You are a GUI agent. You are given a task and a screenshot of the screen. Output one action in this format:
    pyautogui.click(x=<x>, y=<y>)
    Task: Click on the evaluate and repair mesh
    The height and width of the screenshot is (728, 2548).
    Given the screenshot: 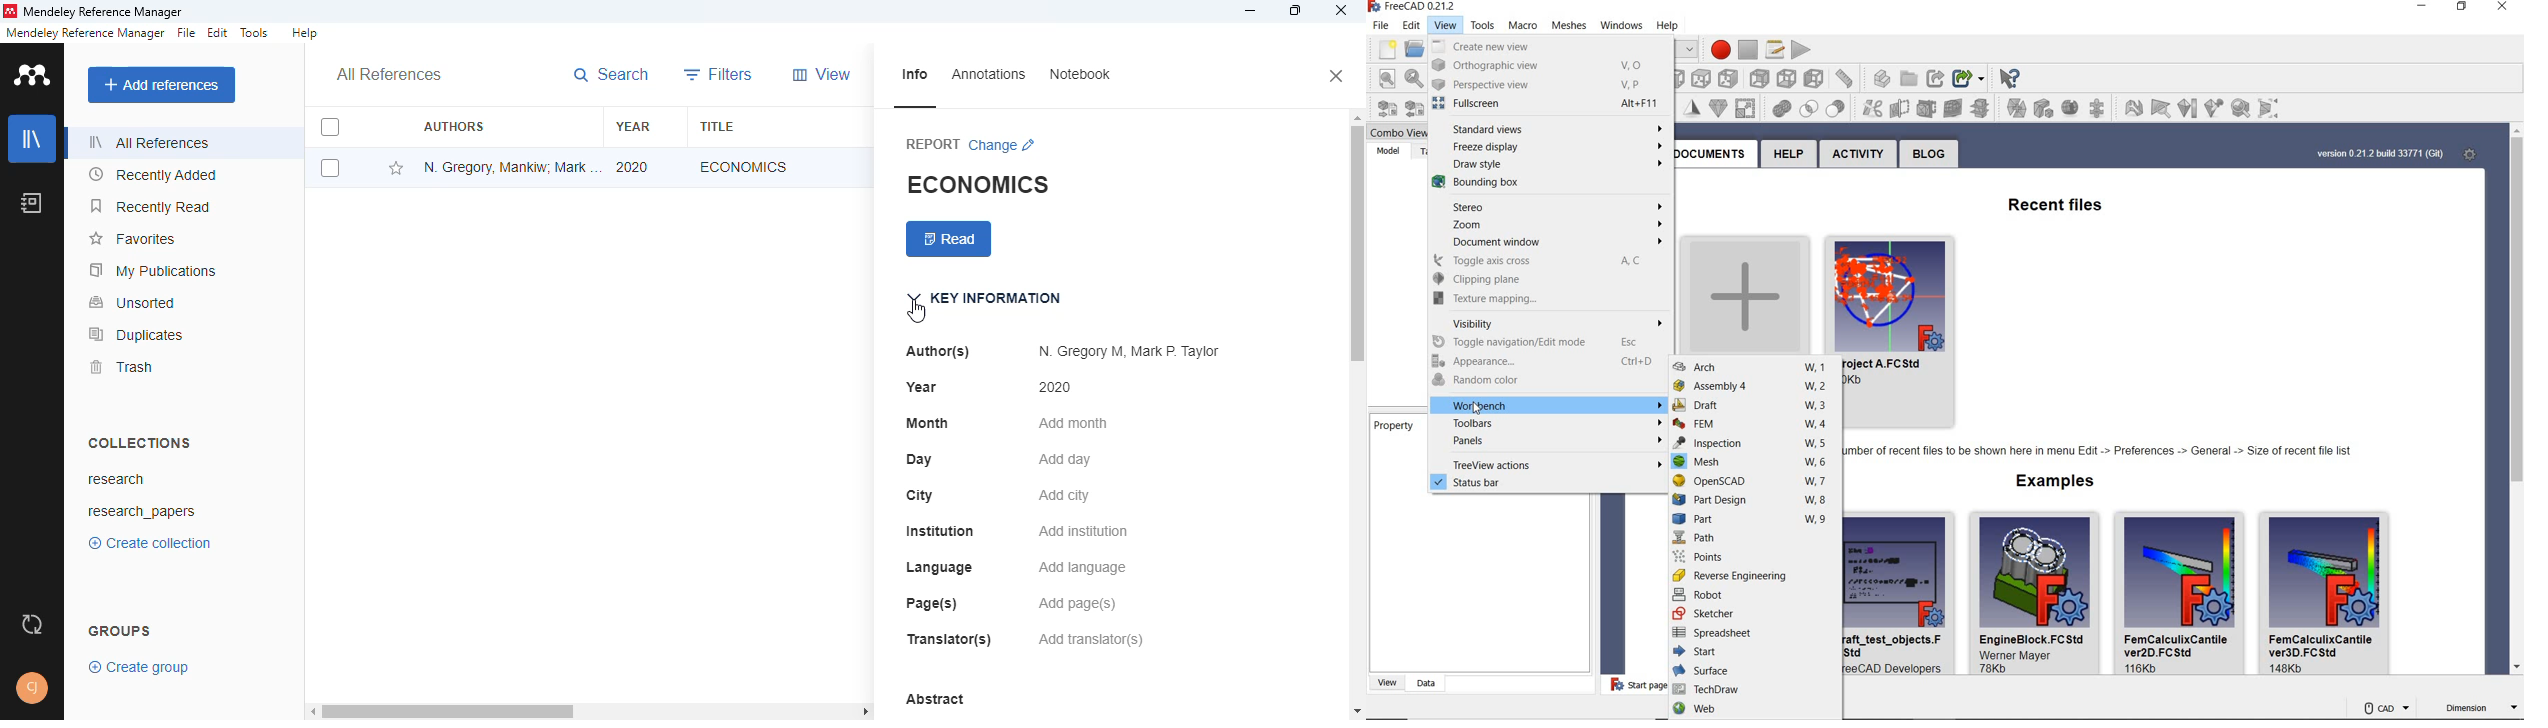 What is the action you would take?
    pyautogui.click(x=2099, y=108)
    